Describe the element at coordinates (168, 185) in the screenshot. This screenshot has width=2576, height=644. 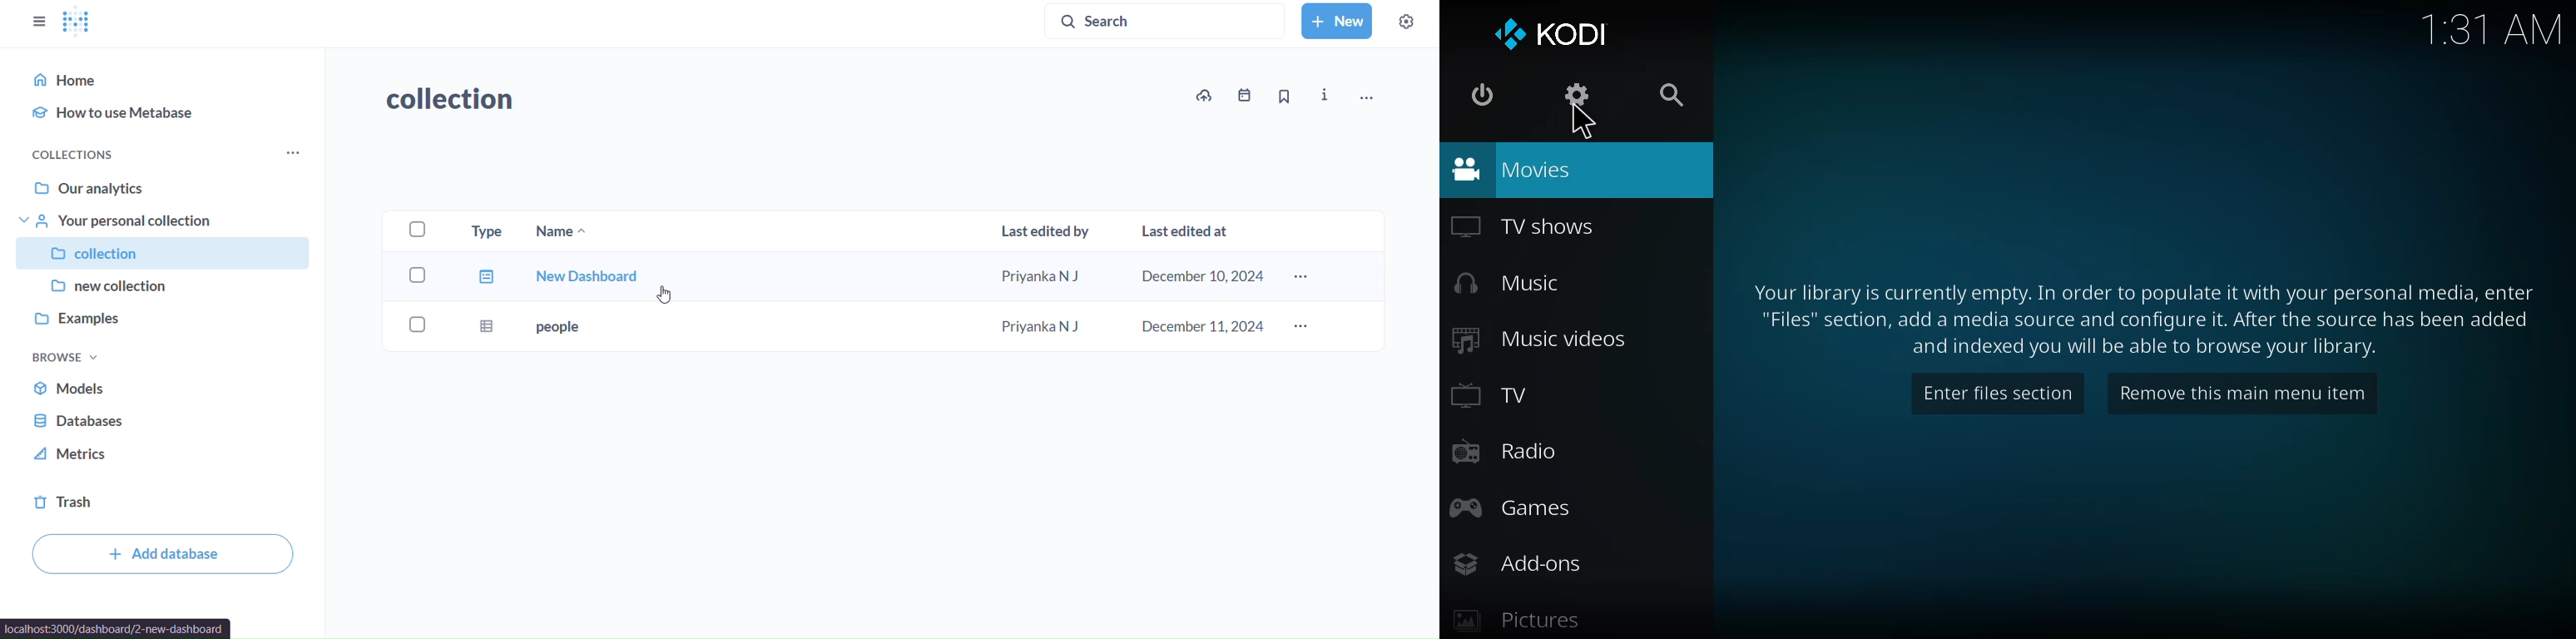
I see `our analytics` at that location.